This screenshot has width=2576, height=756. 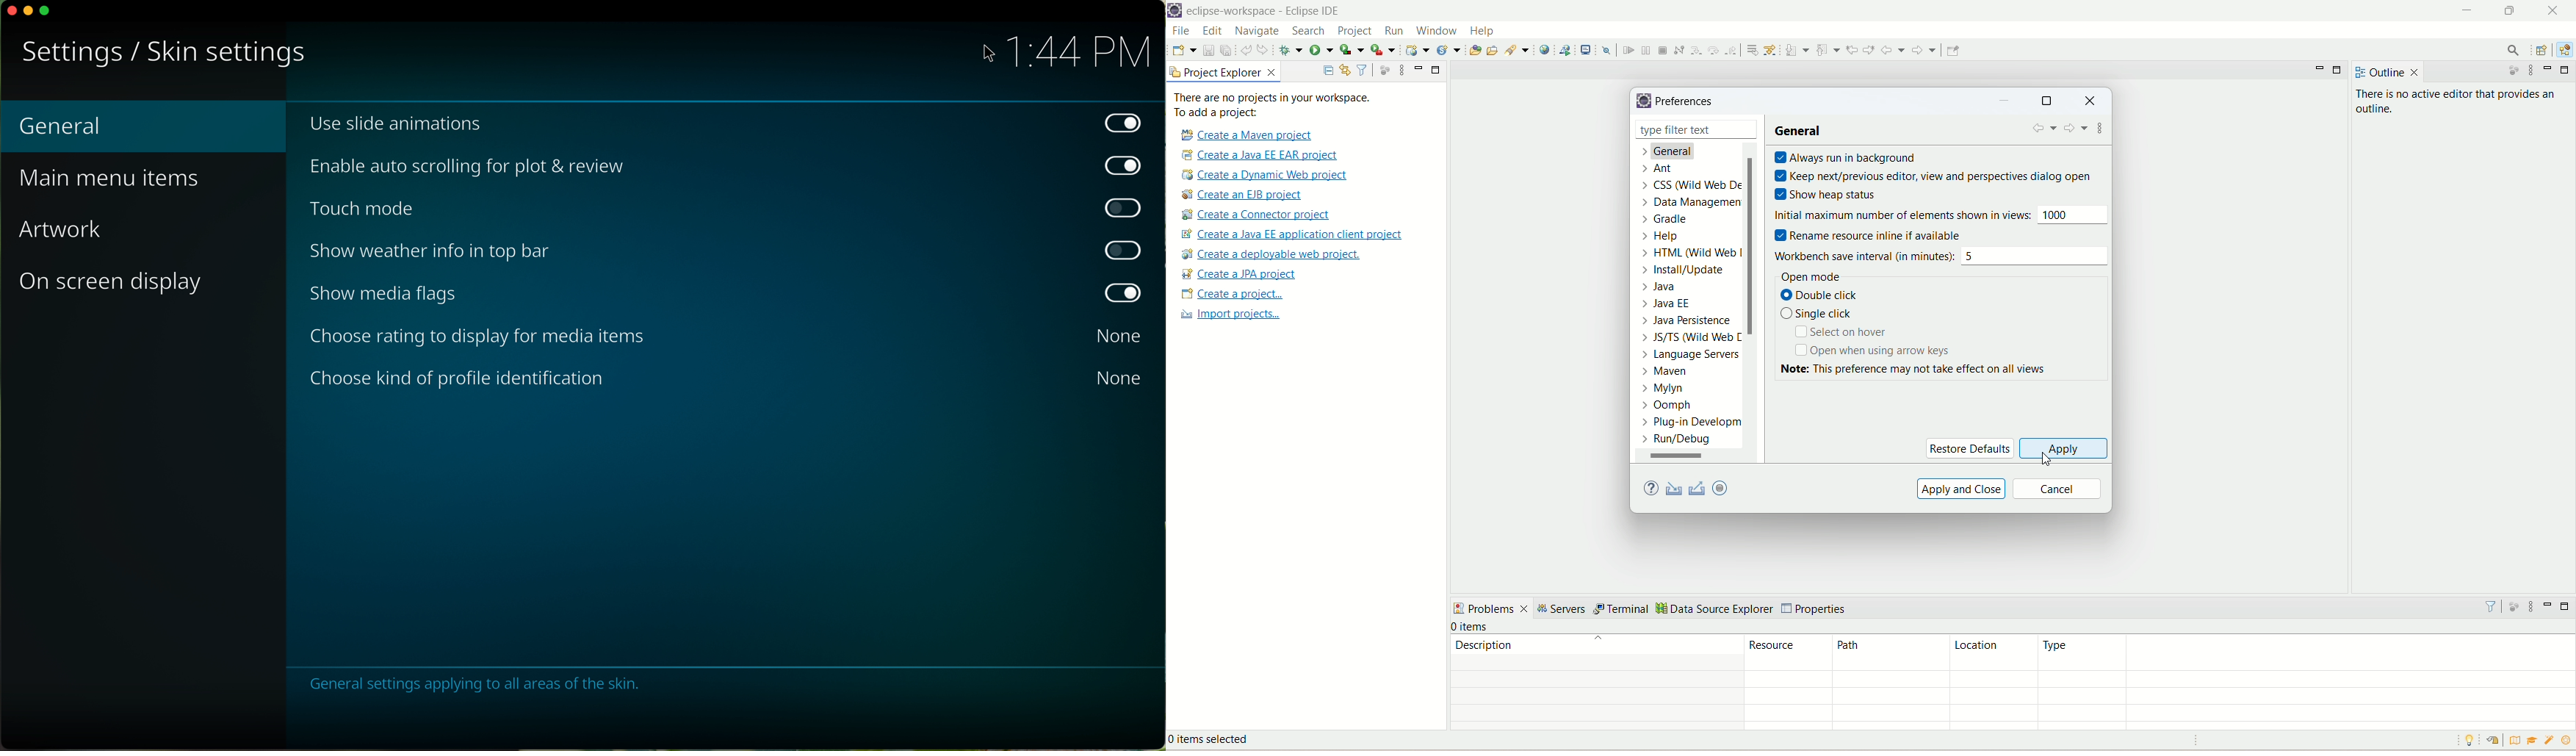 What do you see at coordinates (112, 285) in the screenshot?
I see `on screen display` at bounding box center [112, 285].